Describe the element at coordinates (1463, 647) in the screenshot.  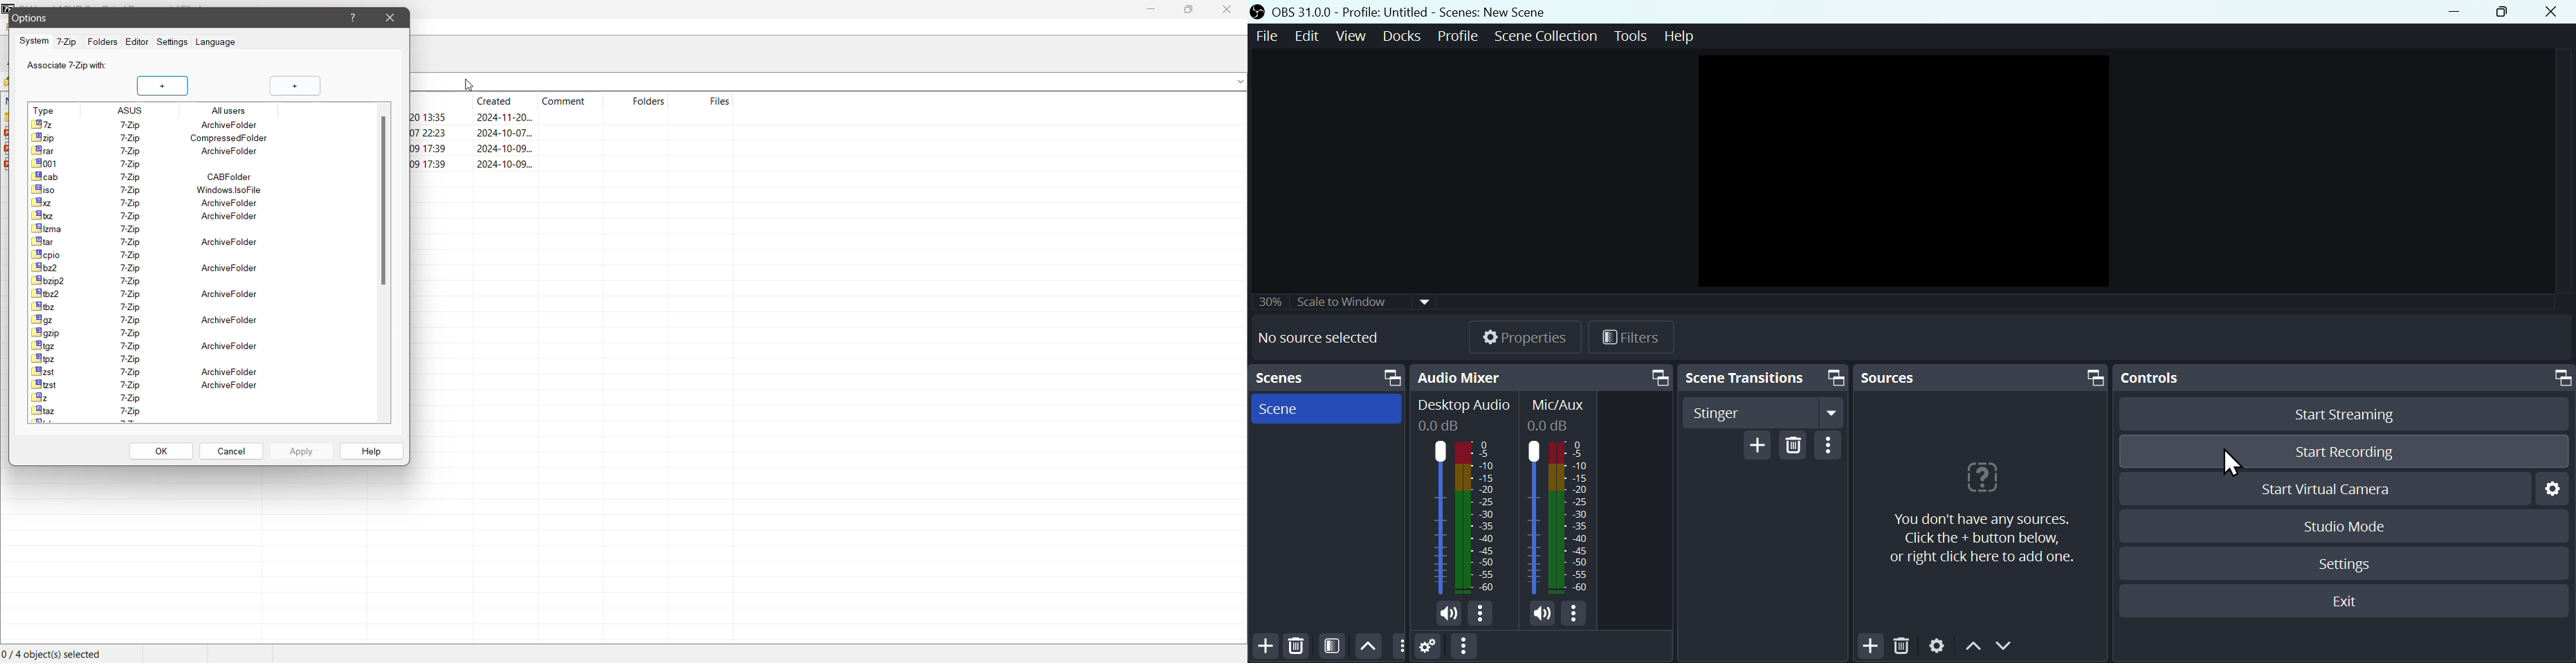
I see `menu bar` at that location.